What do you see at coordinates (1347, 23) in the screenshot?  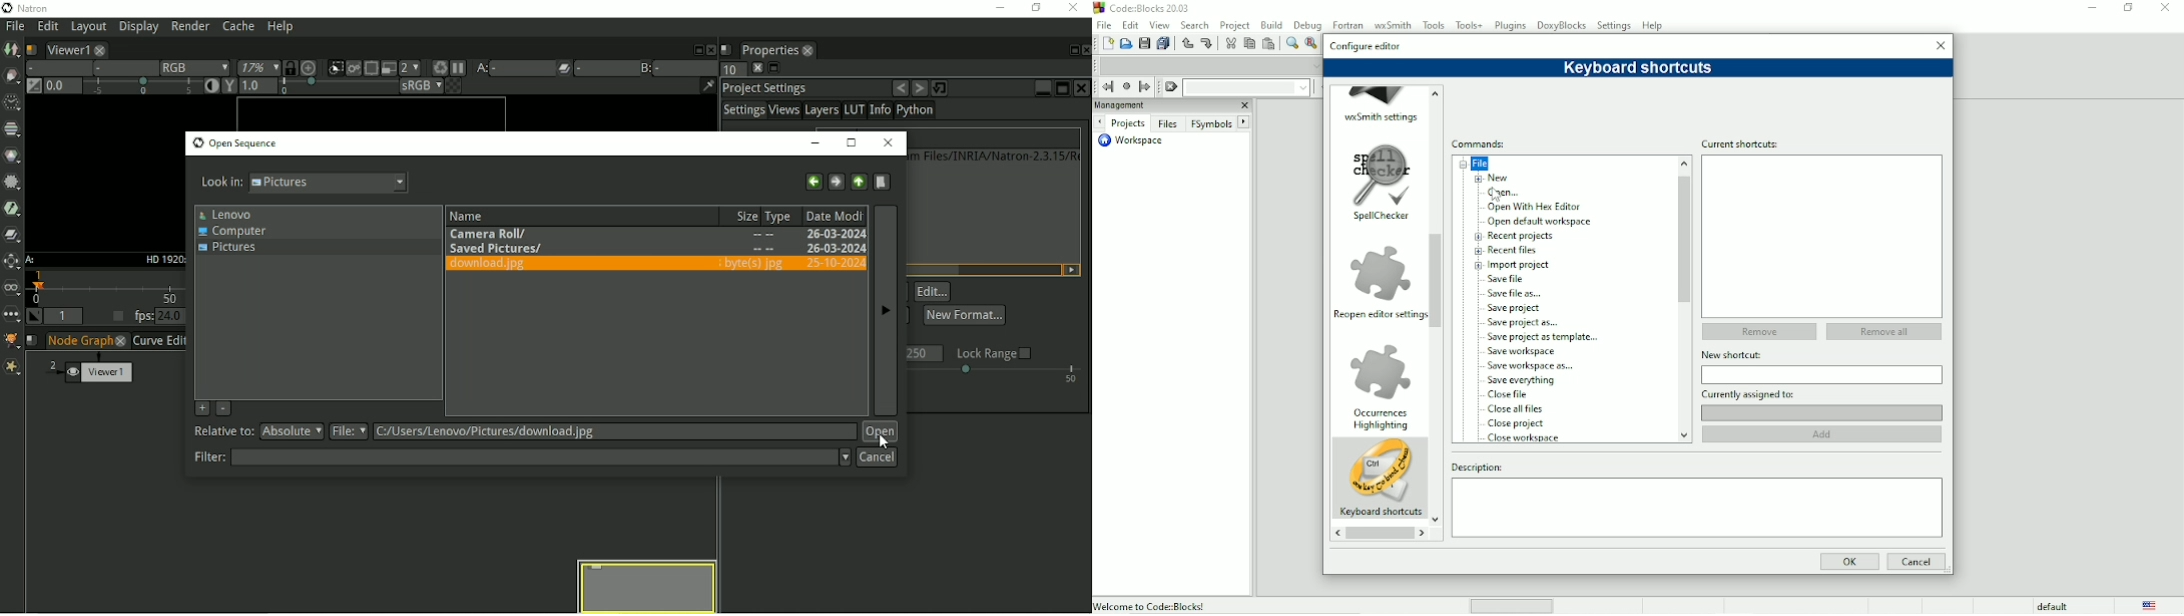 I see `Fortran` at bounding box center [1347, 23].